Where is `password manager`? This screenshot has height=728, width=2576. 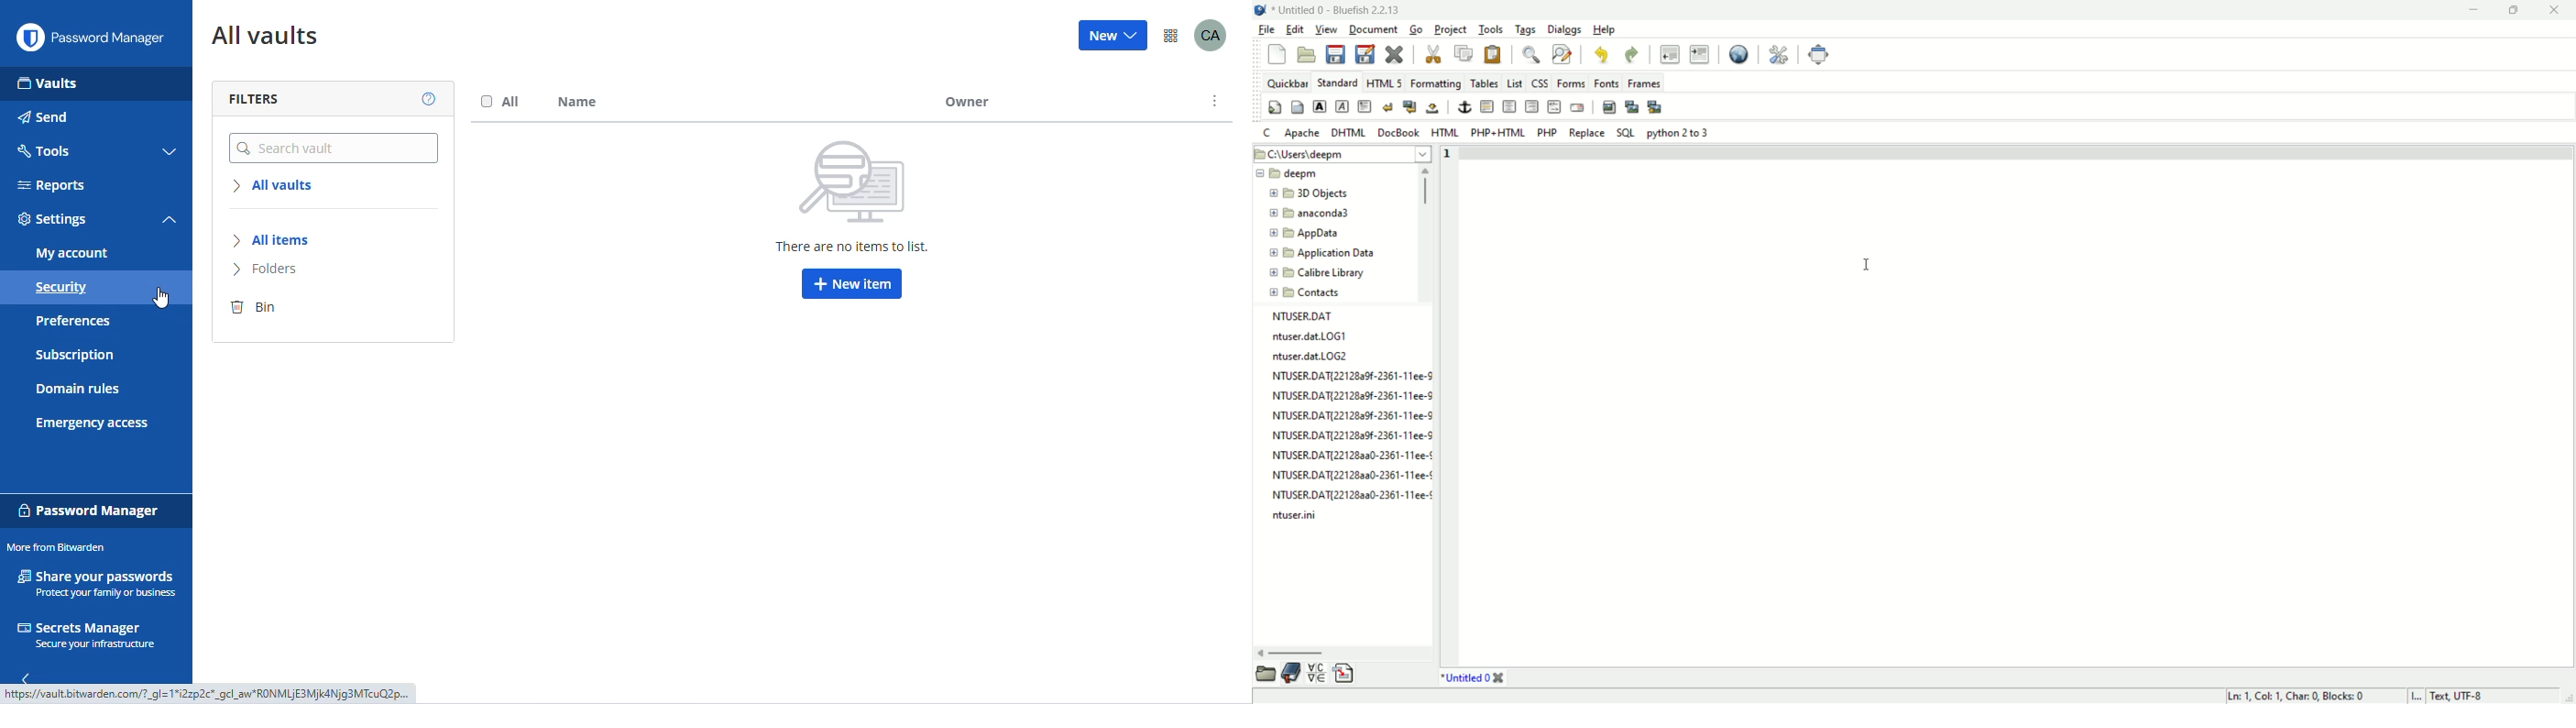
password manager is located at coordinates (115, 38).